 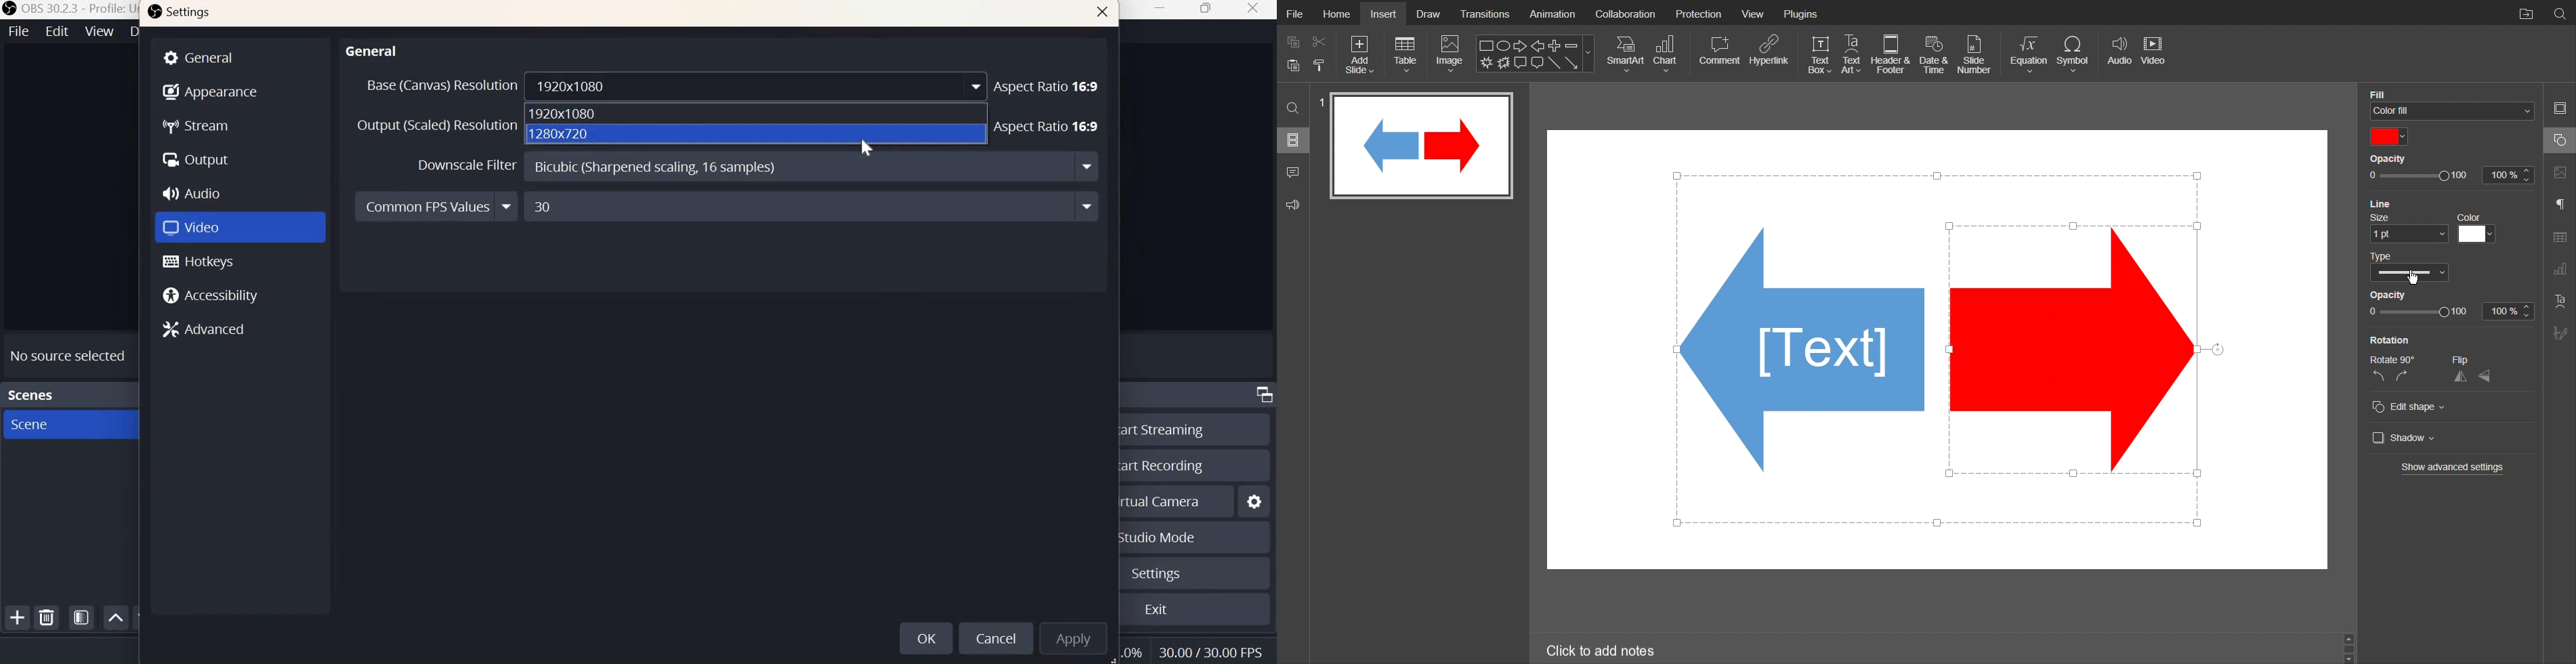 What do you see at coordinates (1294, 142) in the screenshot?
I see `Slides` at bounding box center [1294, 142].